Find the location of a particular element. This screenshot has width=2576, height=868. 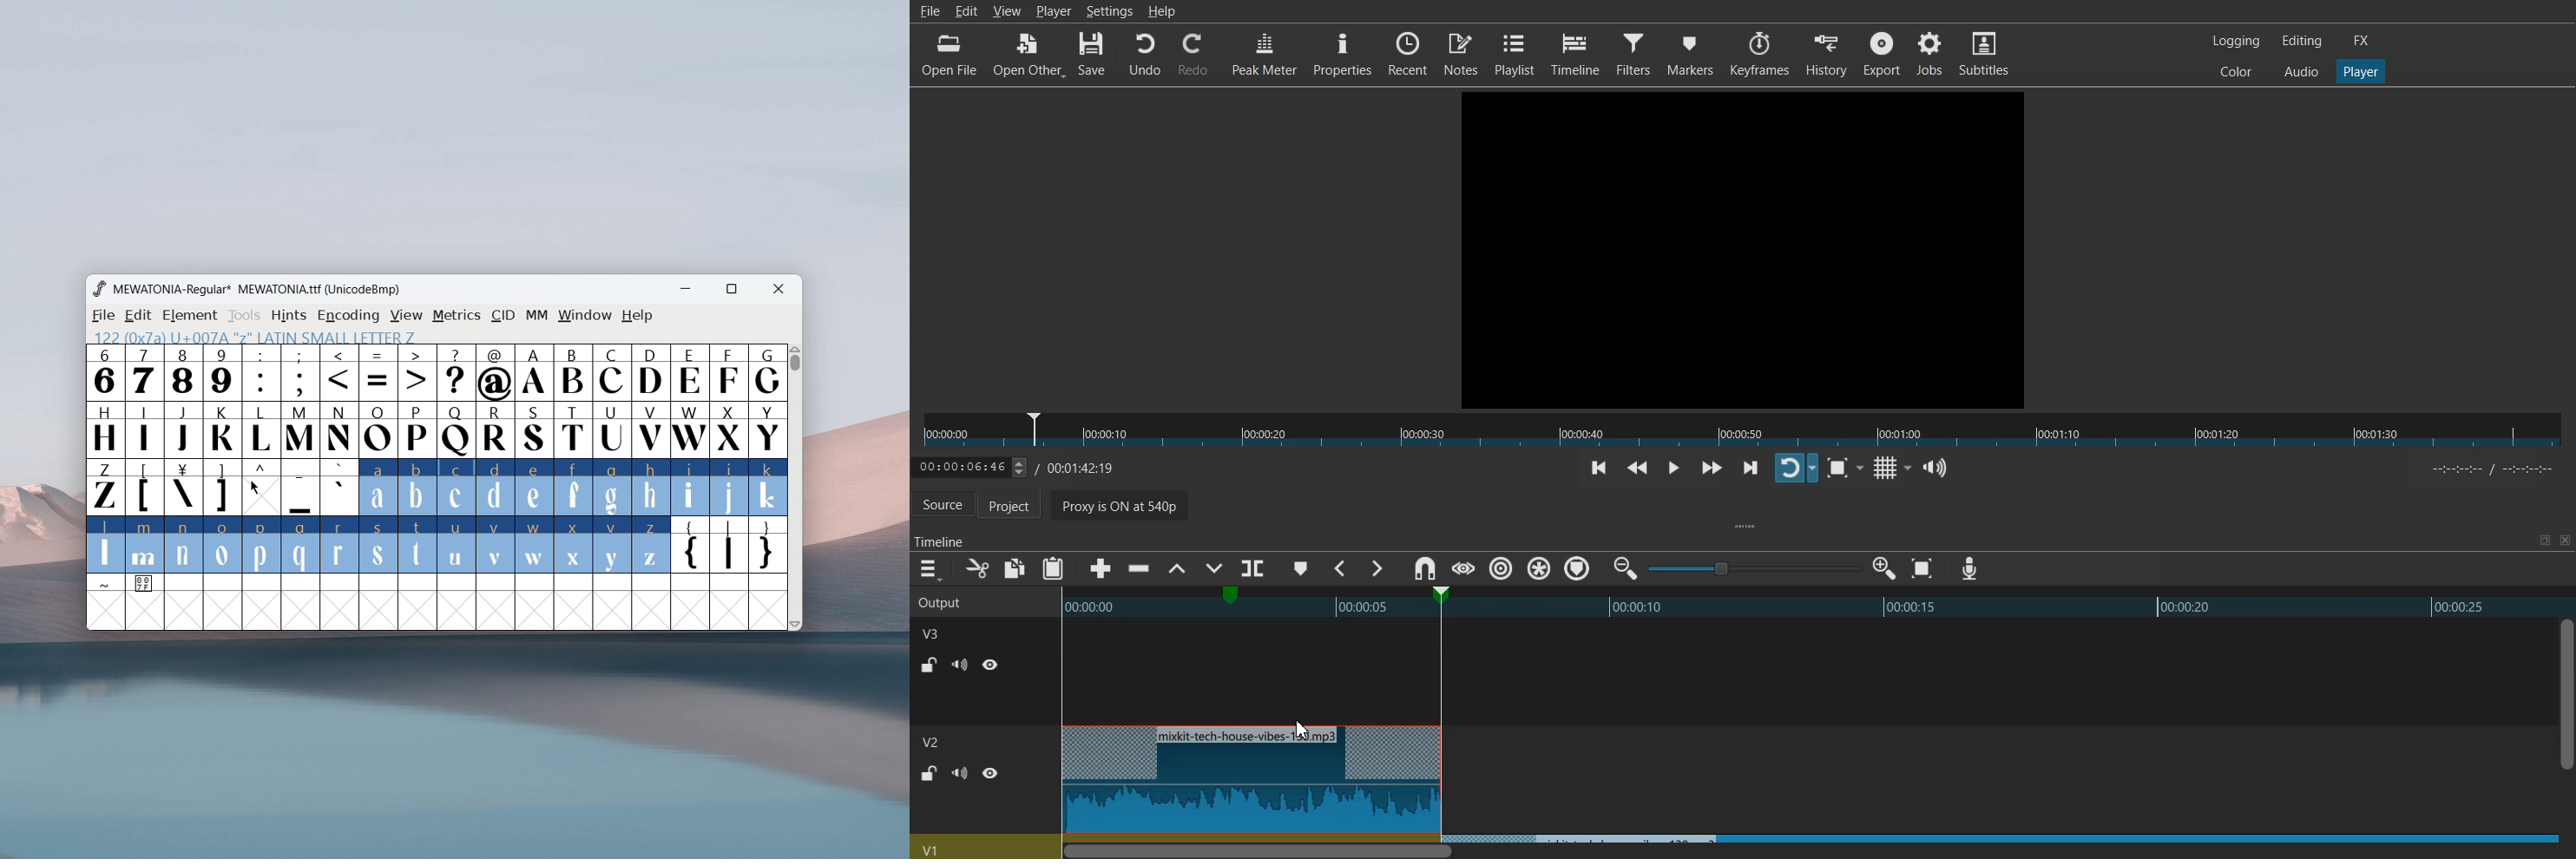

Edit is located at coordinates (970, 11).